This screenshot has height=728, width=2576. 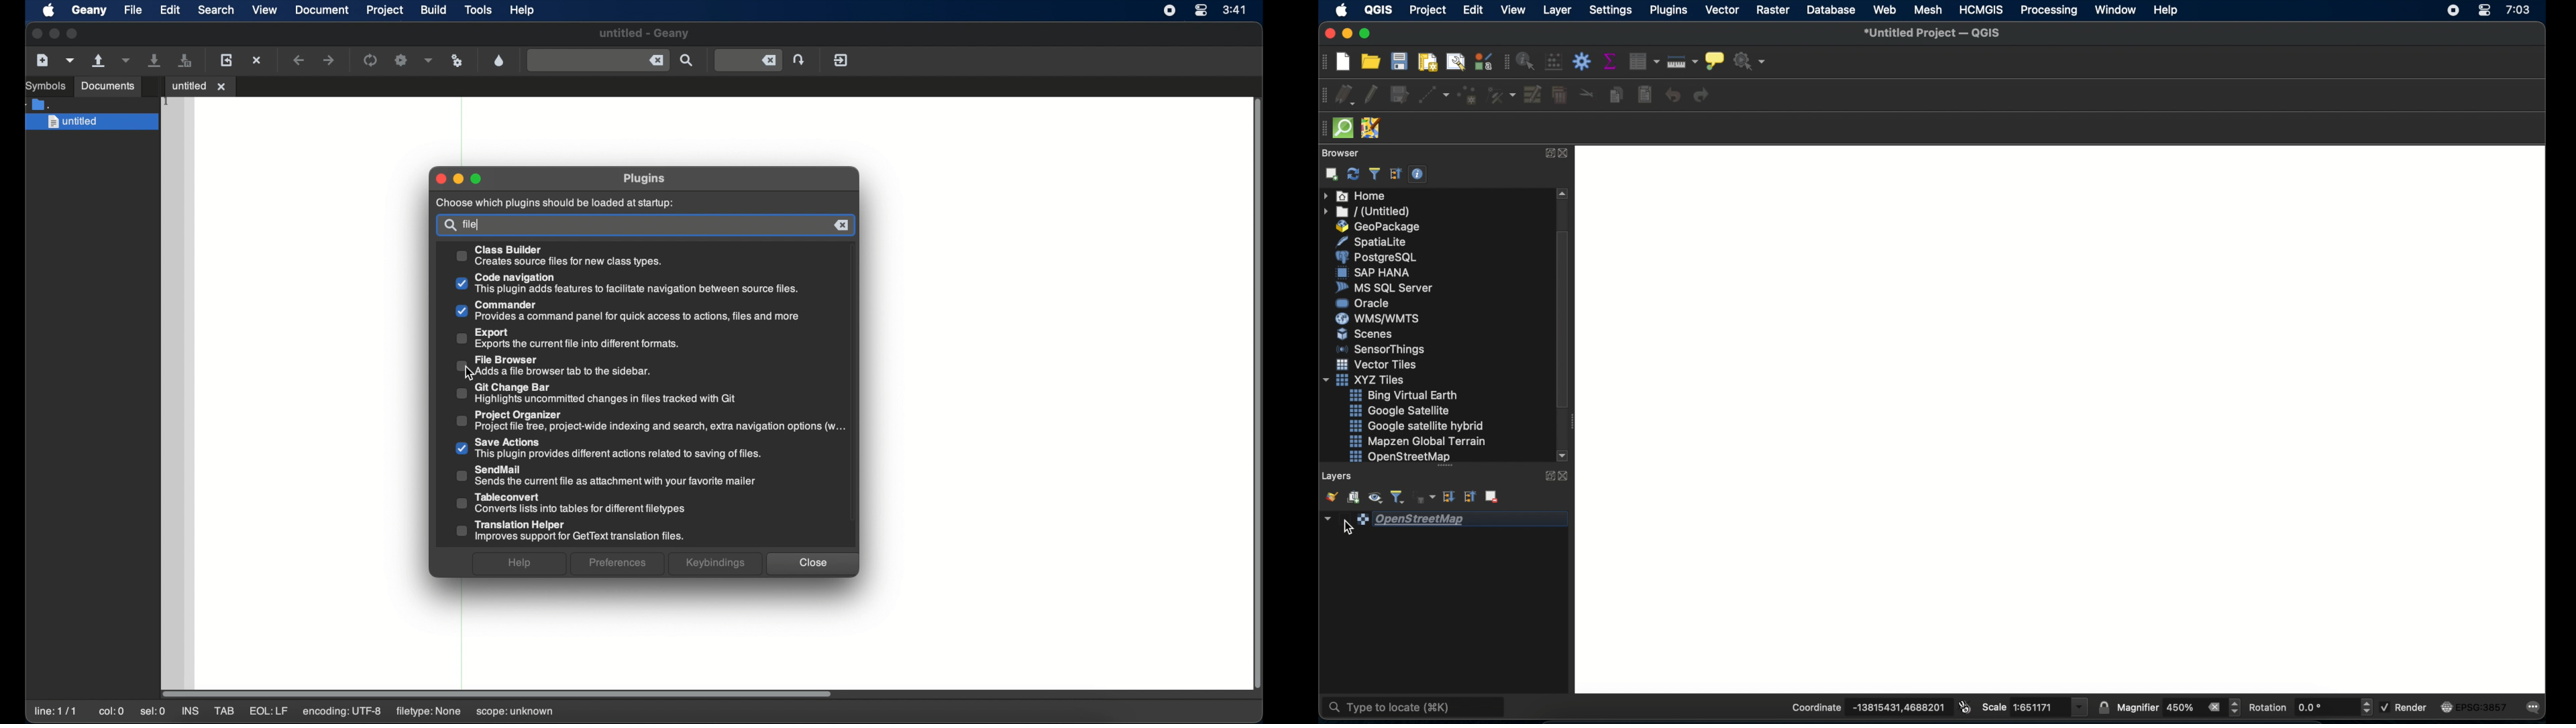 What do you see at coordinates (1378, 11) in the screenshot?
I see `QGIS` at bounding box center [1378, 11].